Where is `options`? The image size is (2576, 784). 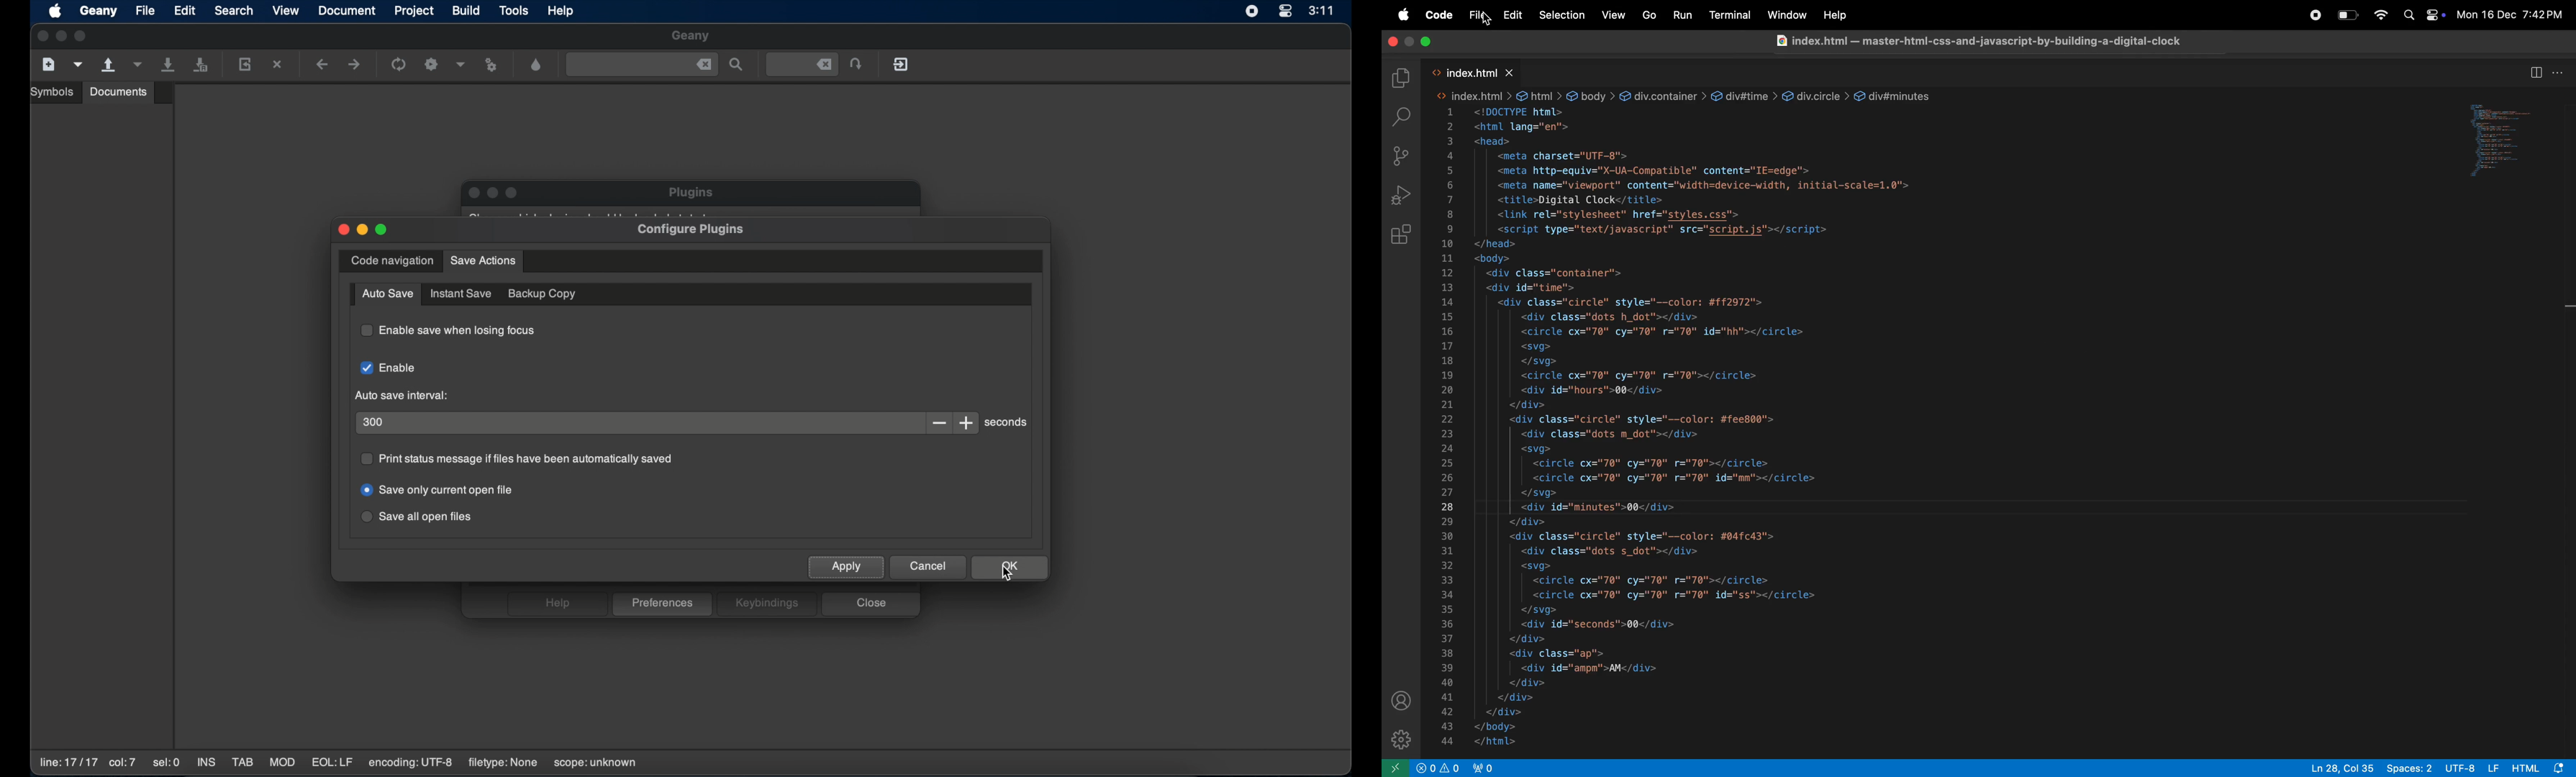
options is located at coordinates (2559, 72).